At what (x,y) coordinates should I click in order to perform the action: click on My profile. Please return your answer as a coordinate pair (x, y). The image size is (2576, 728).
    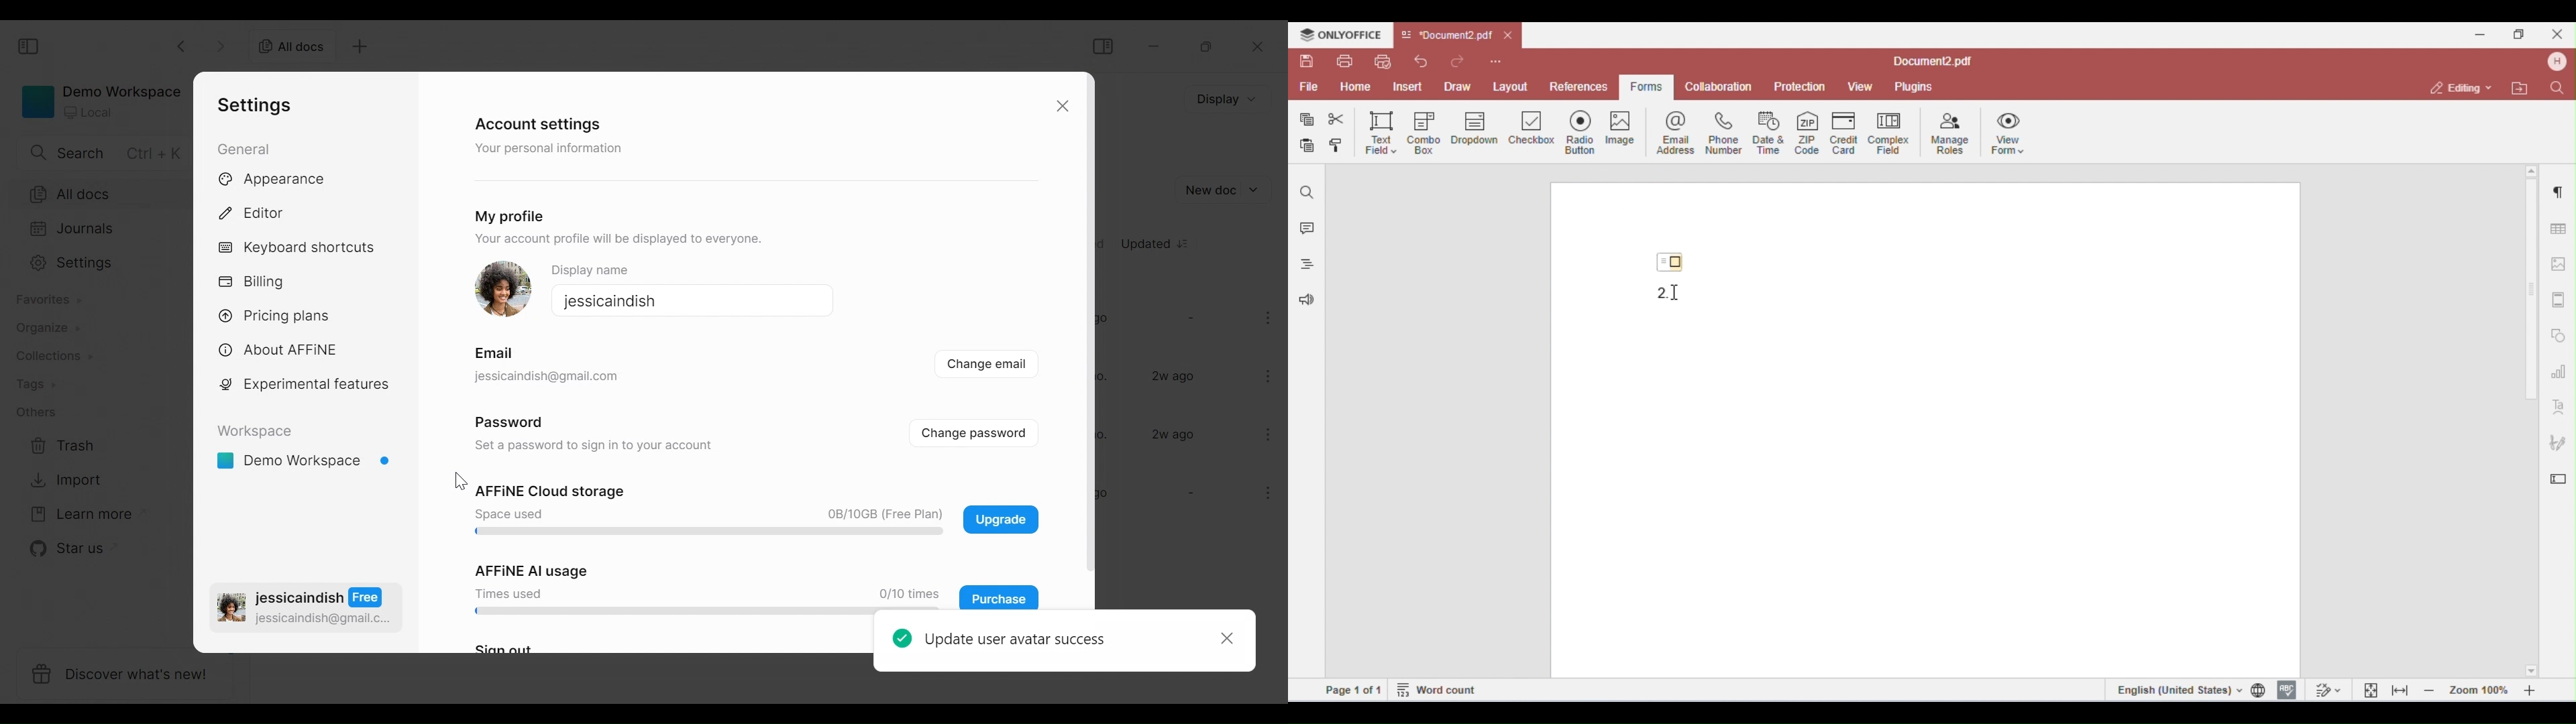
    Looking at the image, I should click on (508, 217).